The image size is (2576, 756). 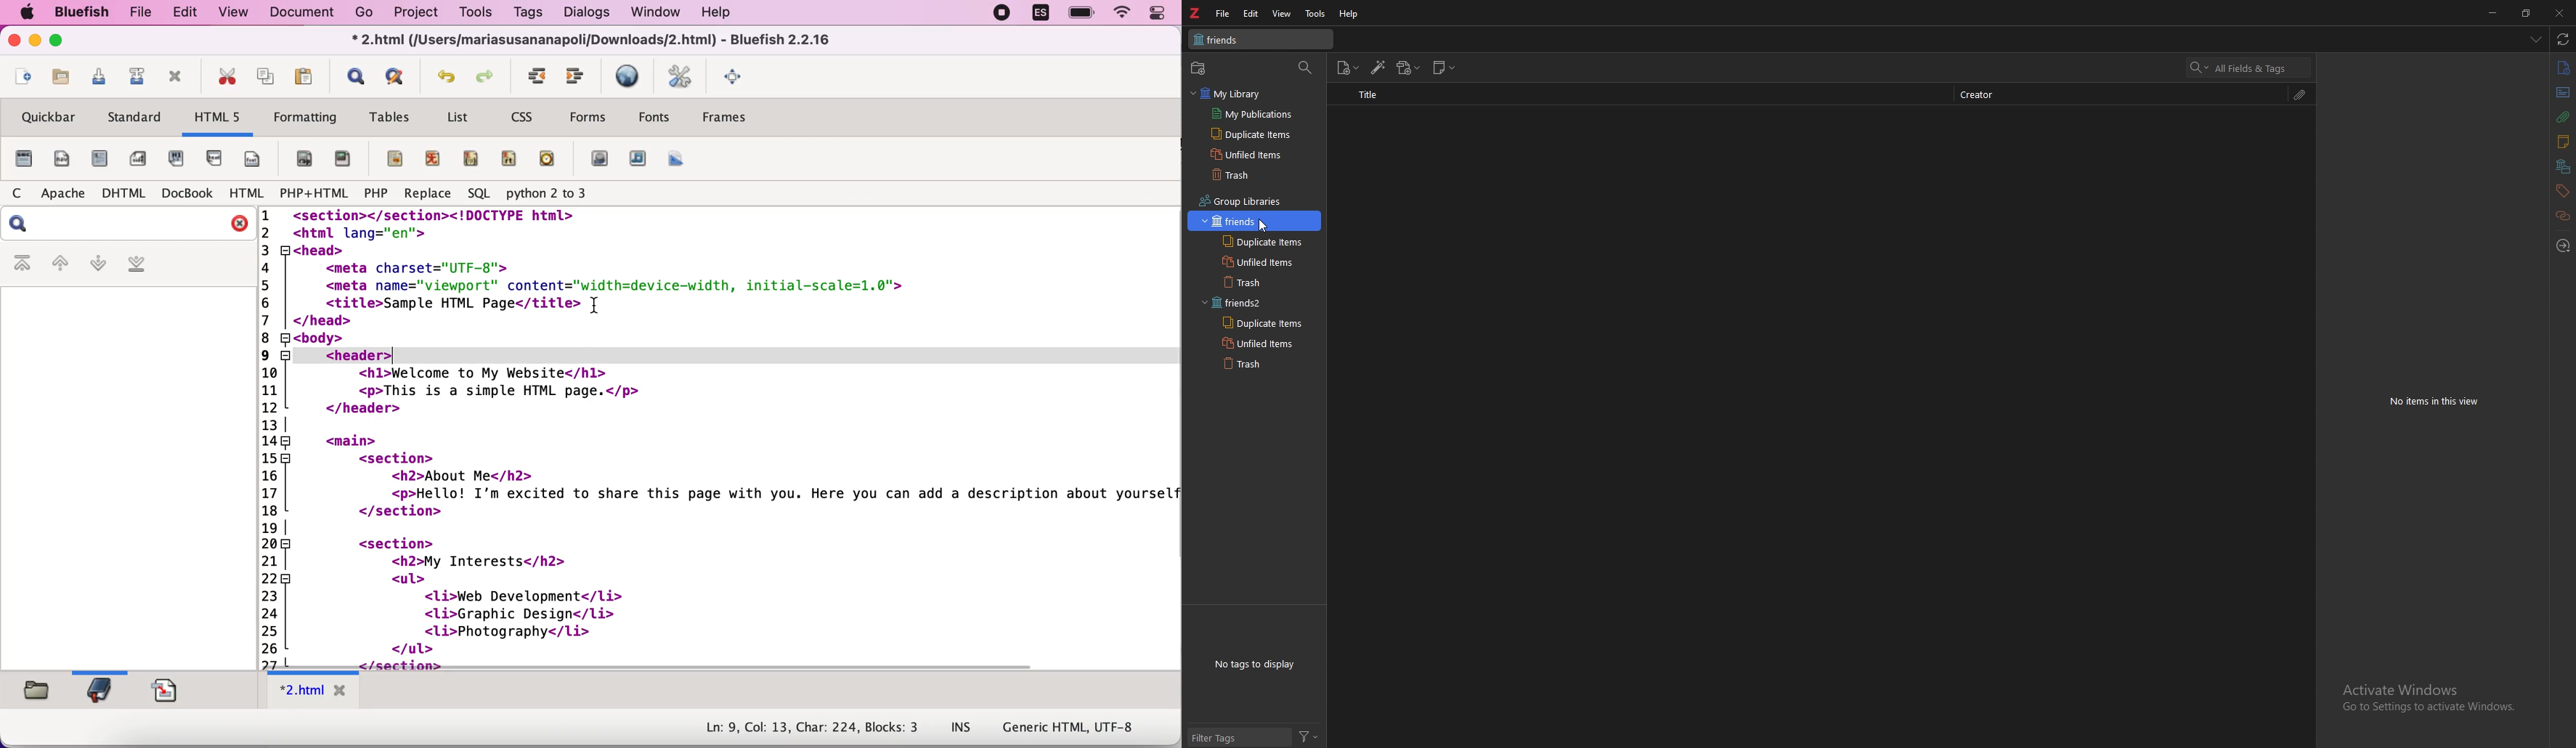 I want to click on first bookmark, so click(x=23, y=264).